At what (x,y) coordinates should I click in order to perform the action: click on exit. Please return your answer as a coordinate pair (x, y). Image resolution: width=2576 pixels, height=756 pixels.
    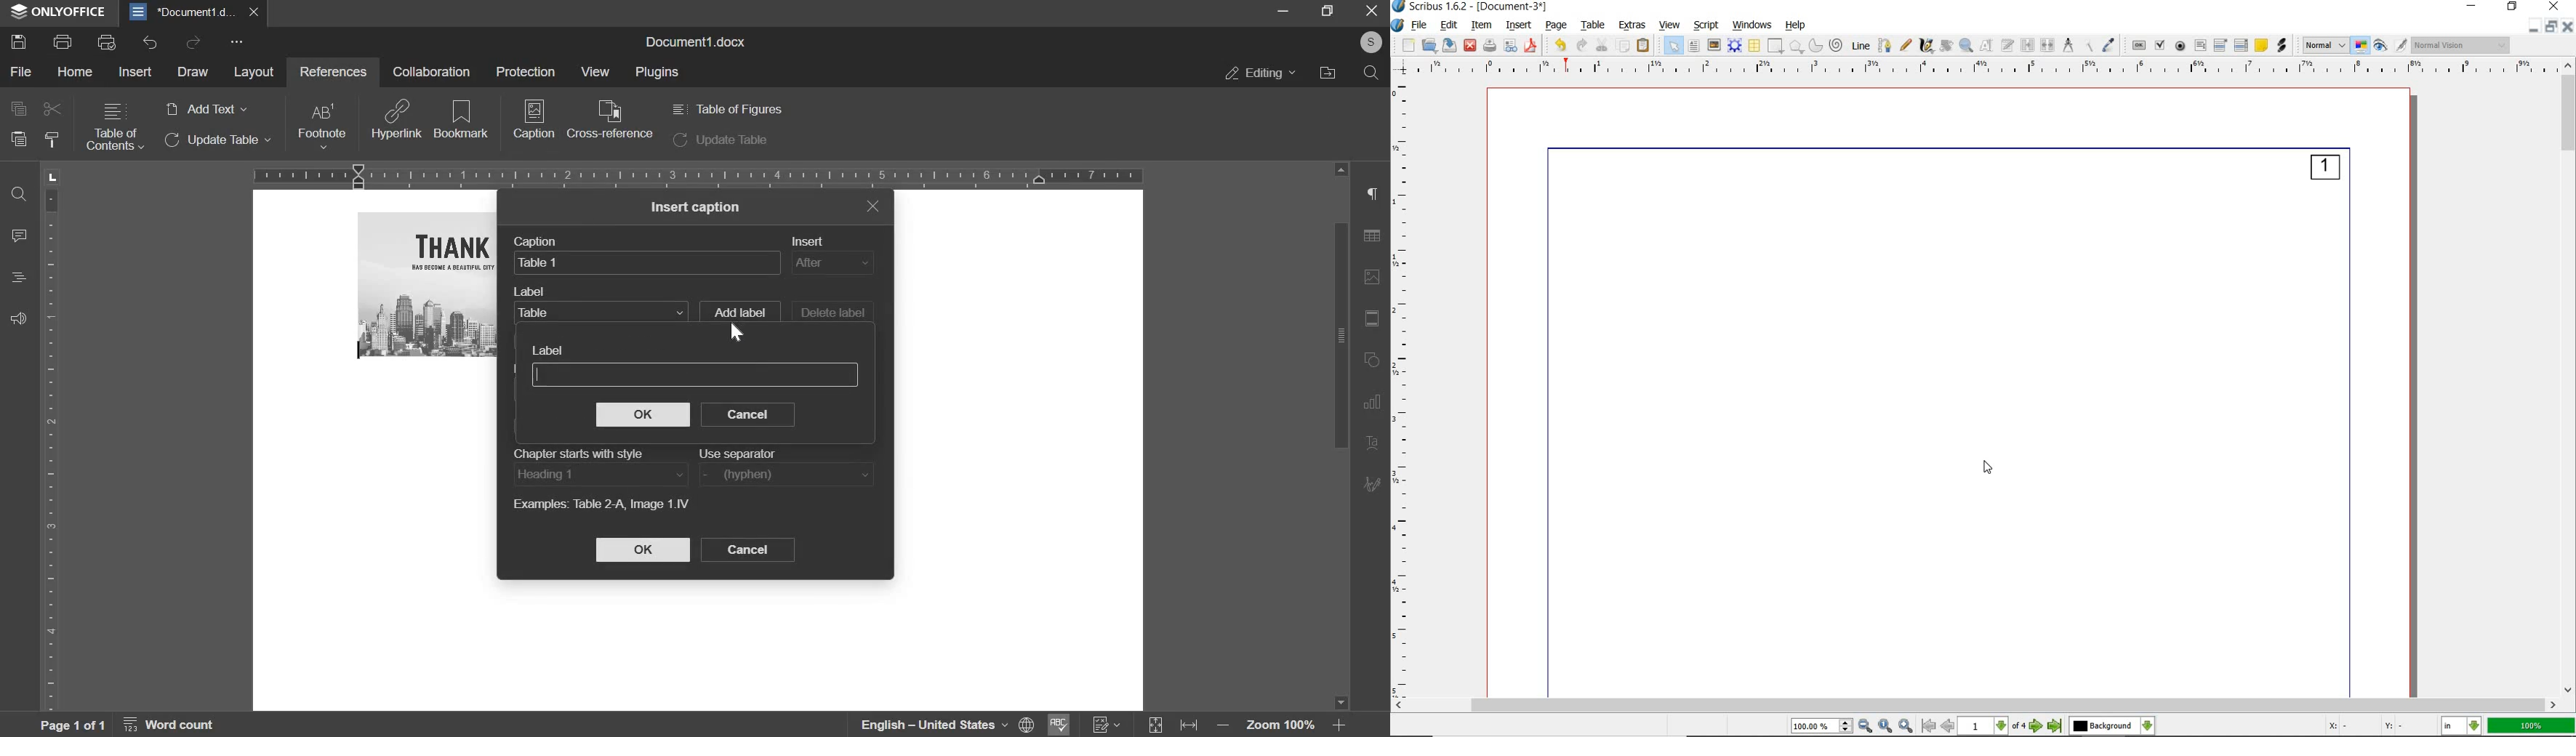
    Looking at the image, I should click on (872, 205).